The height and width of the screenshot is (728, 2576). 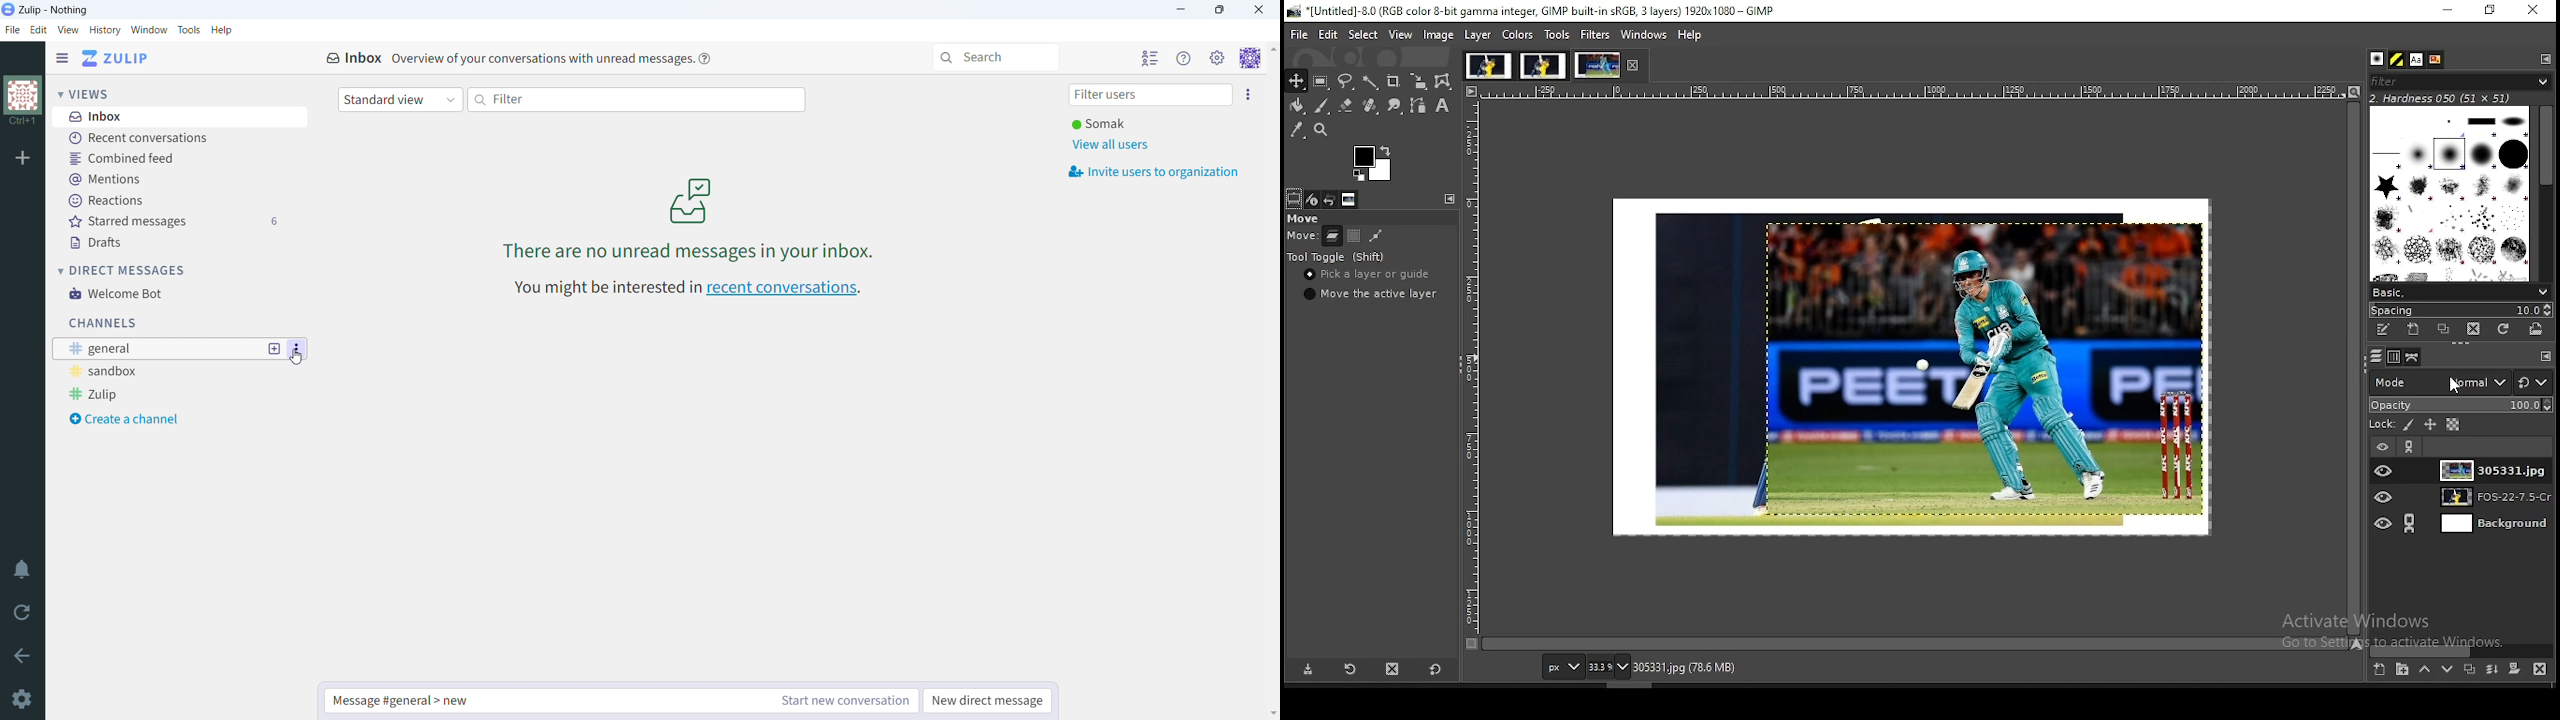 What do you see at coordinates (2447, 668) in the screenshot?
I see `move layer one step down` at bounding box center [2447, 668].